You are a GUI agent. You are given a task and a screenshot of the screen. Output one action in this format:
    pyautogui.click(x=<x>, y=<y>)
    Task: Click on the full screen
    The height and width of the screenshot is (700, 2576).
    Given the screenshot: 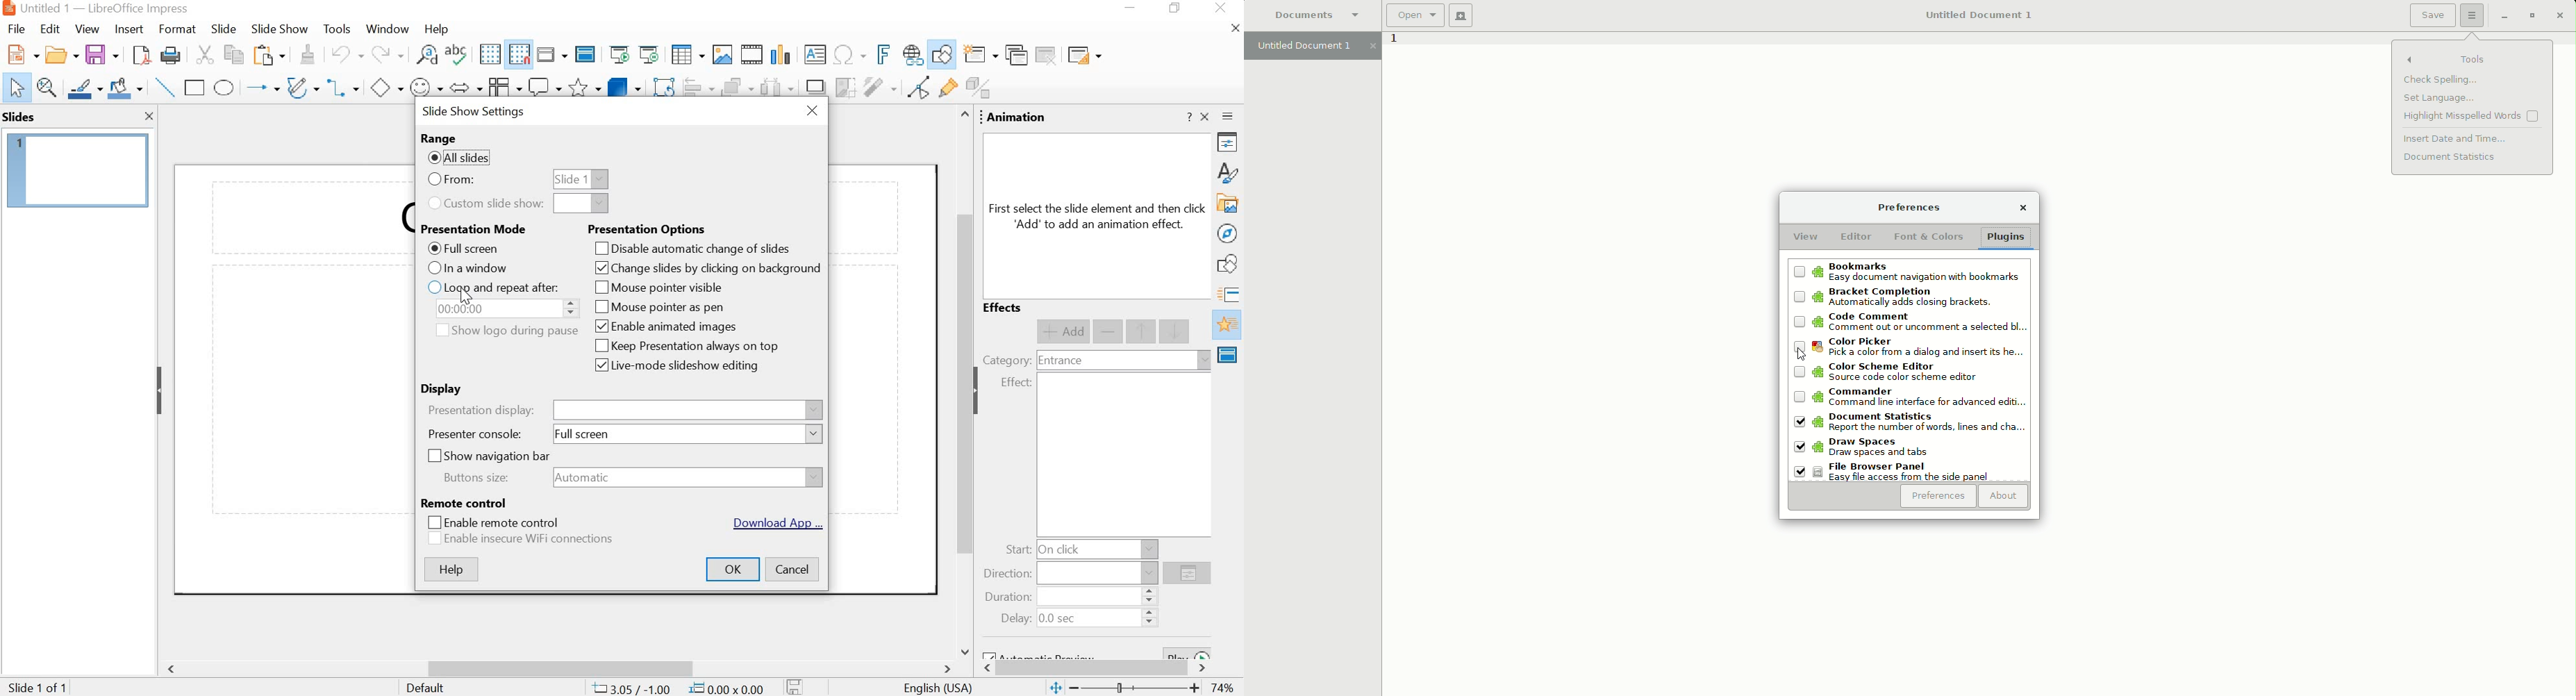 What is the action you would take?
    pyautogui.click(x=586, y=437)
    